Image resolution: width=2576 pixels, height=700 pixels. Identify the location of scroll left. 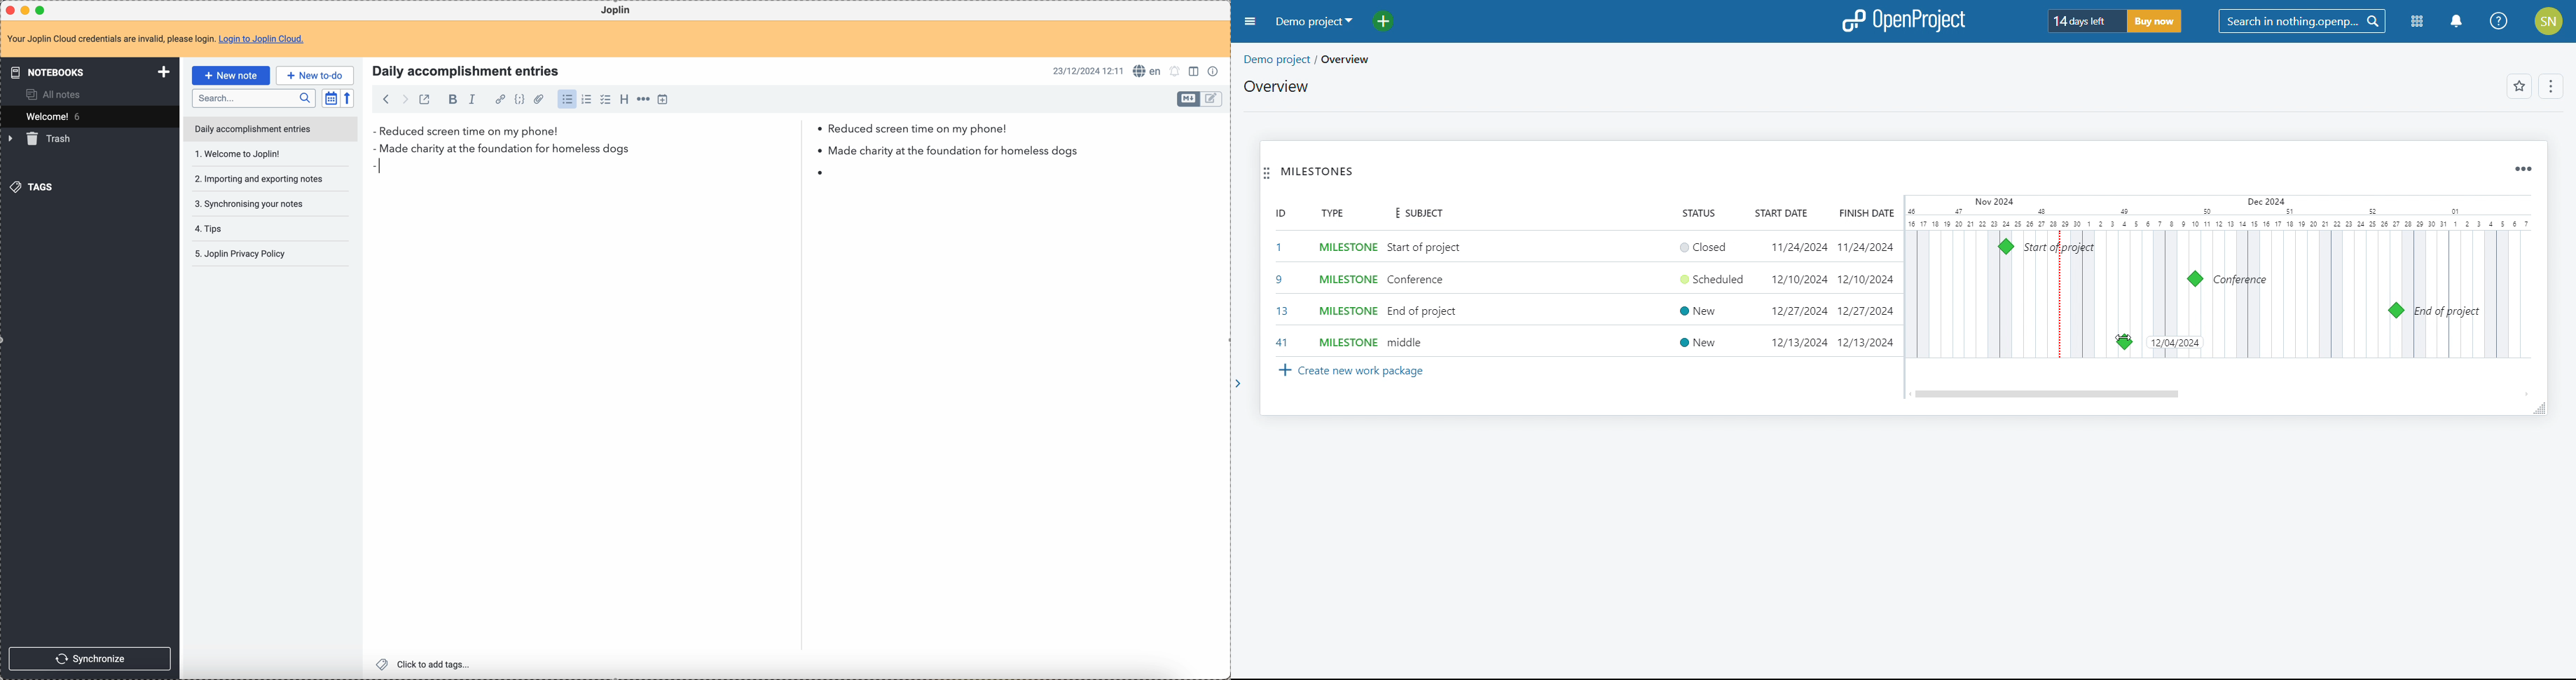
(1909, 394).